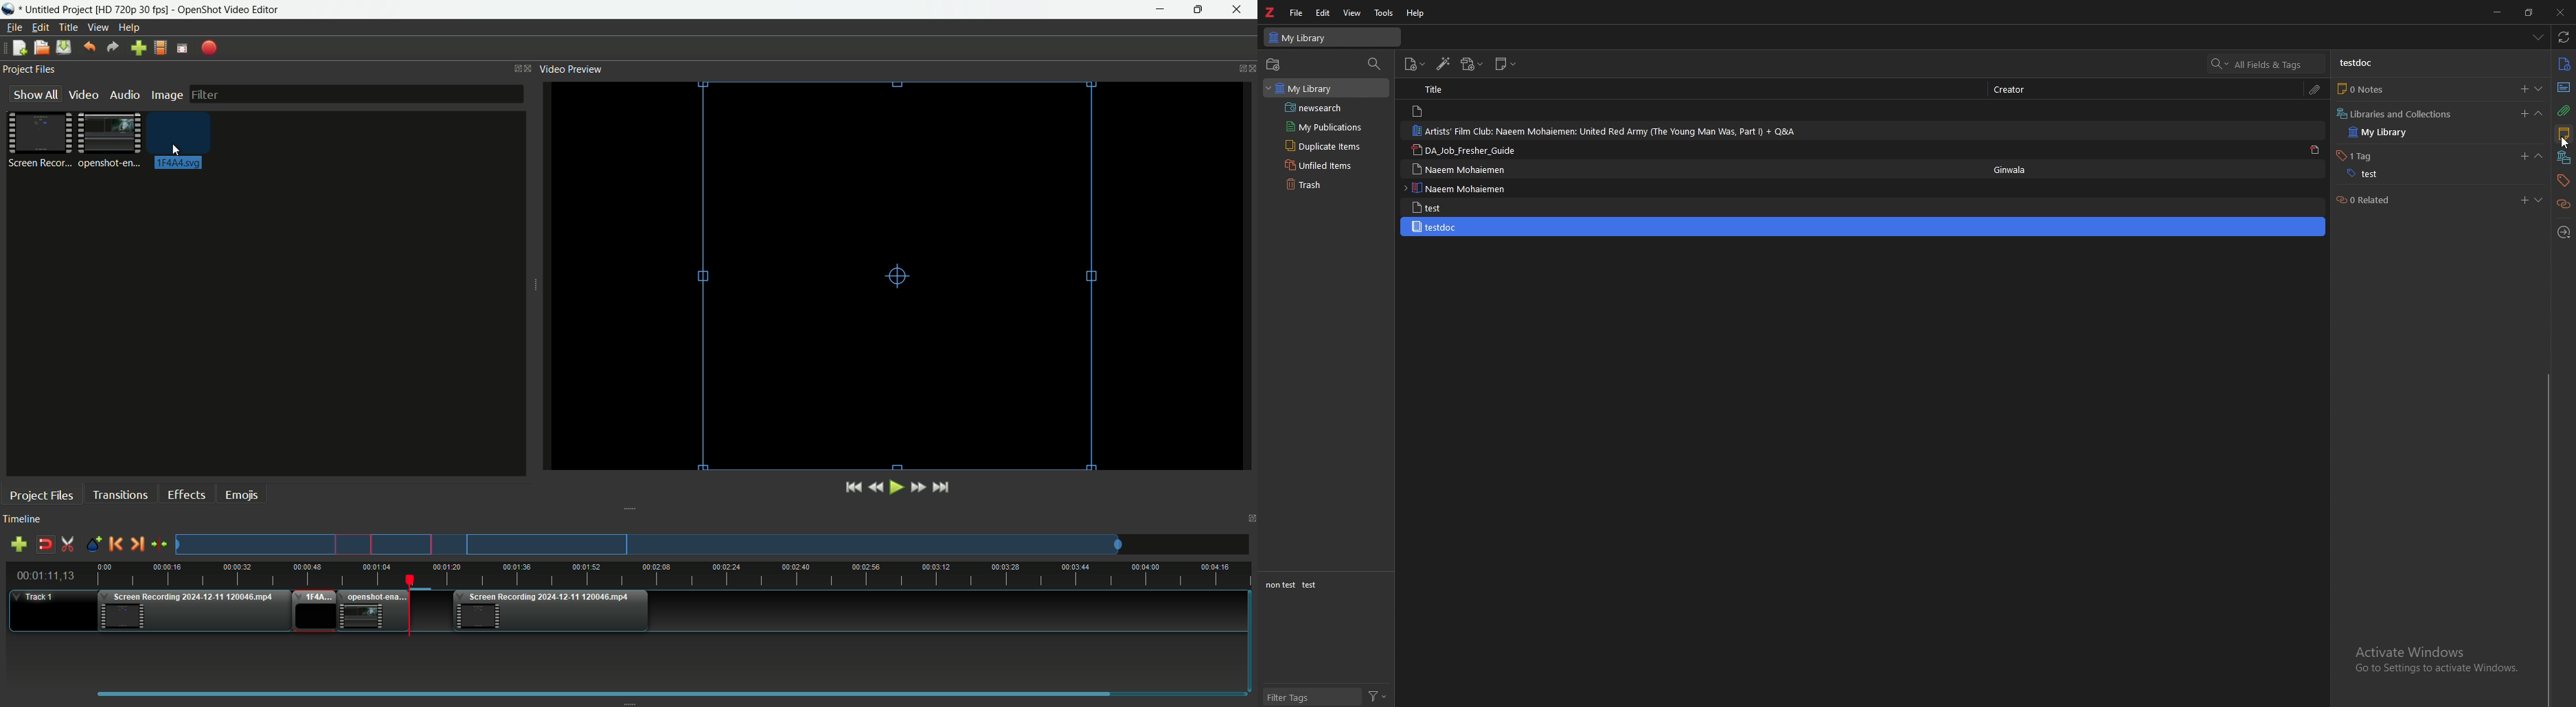  I want to click on artists' fil club: naeem mohaiemen: united red army (the young man was, part I) + Q&A, so click(1604, 132).